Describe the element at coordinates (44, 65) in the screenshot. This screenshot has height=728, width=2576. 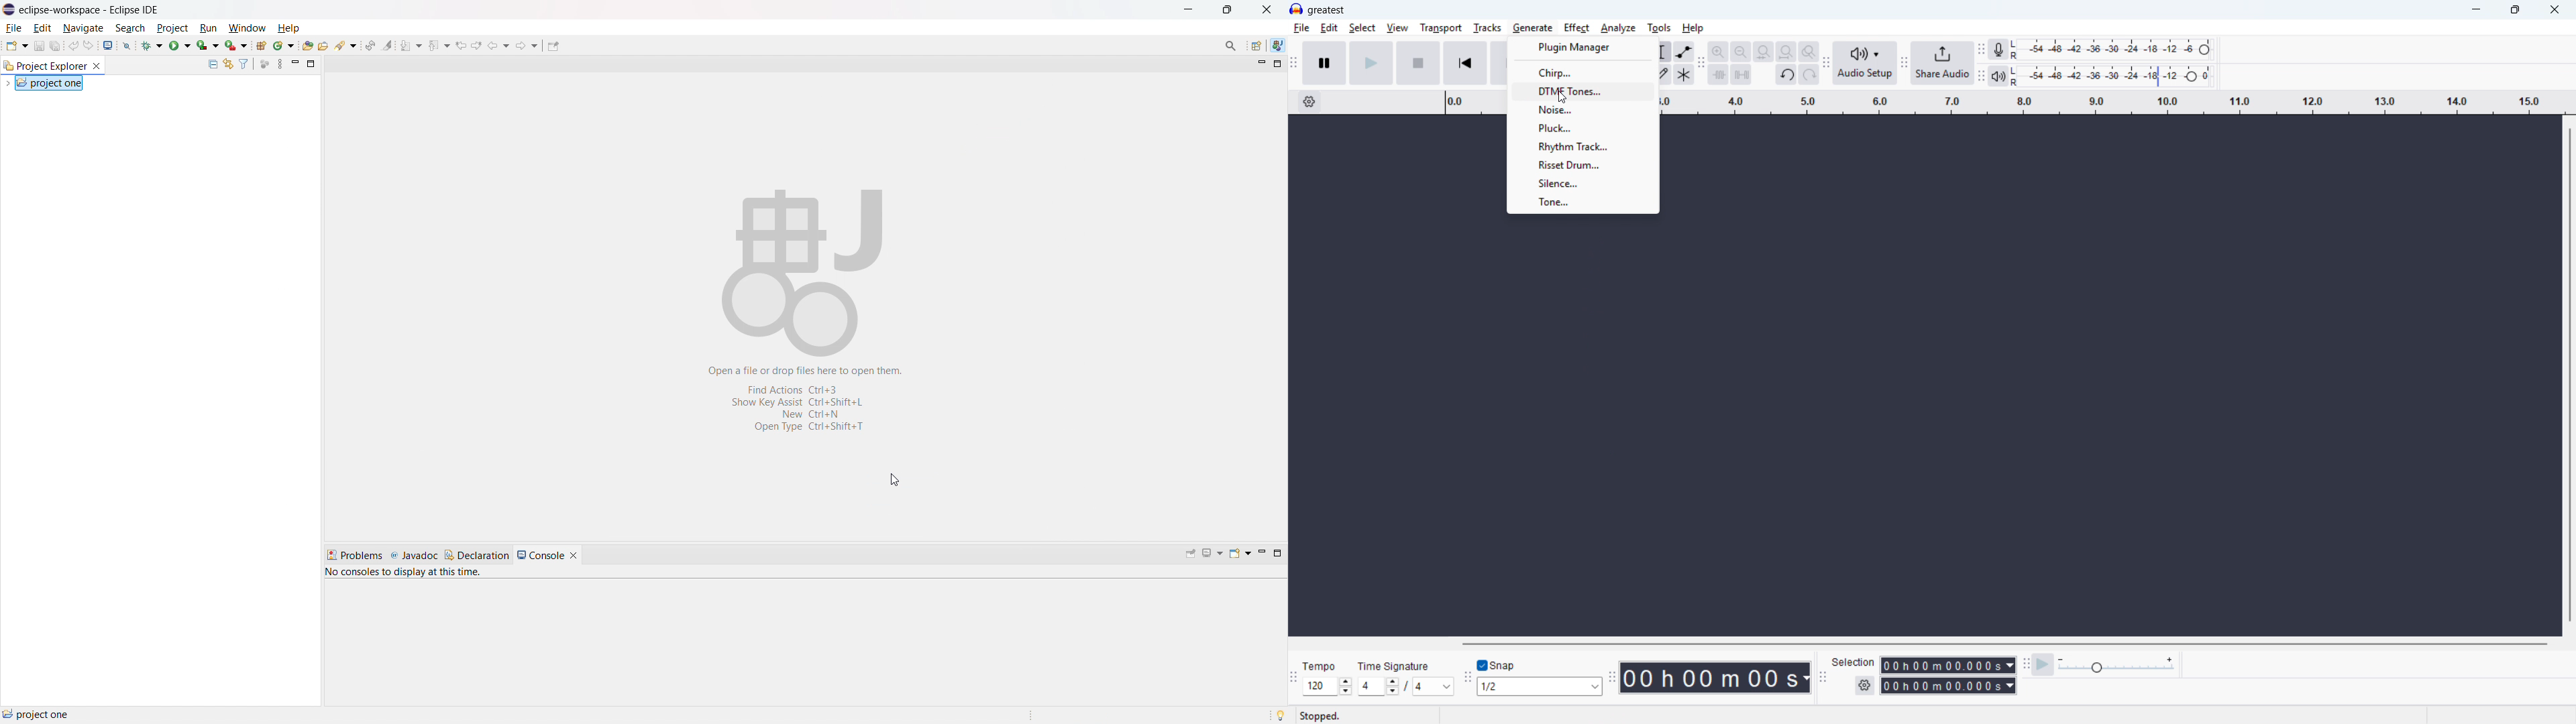
I see `project explorer` at that location.